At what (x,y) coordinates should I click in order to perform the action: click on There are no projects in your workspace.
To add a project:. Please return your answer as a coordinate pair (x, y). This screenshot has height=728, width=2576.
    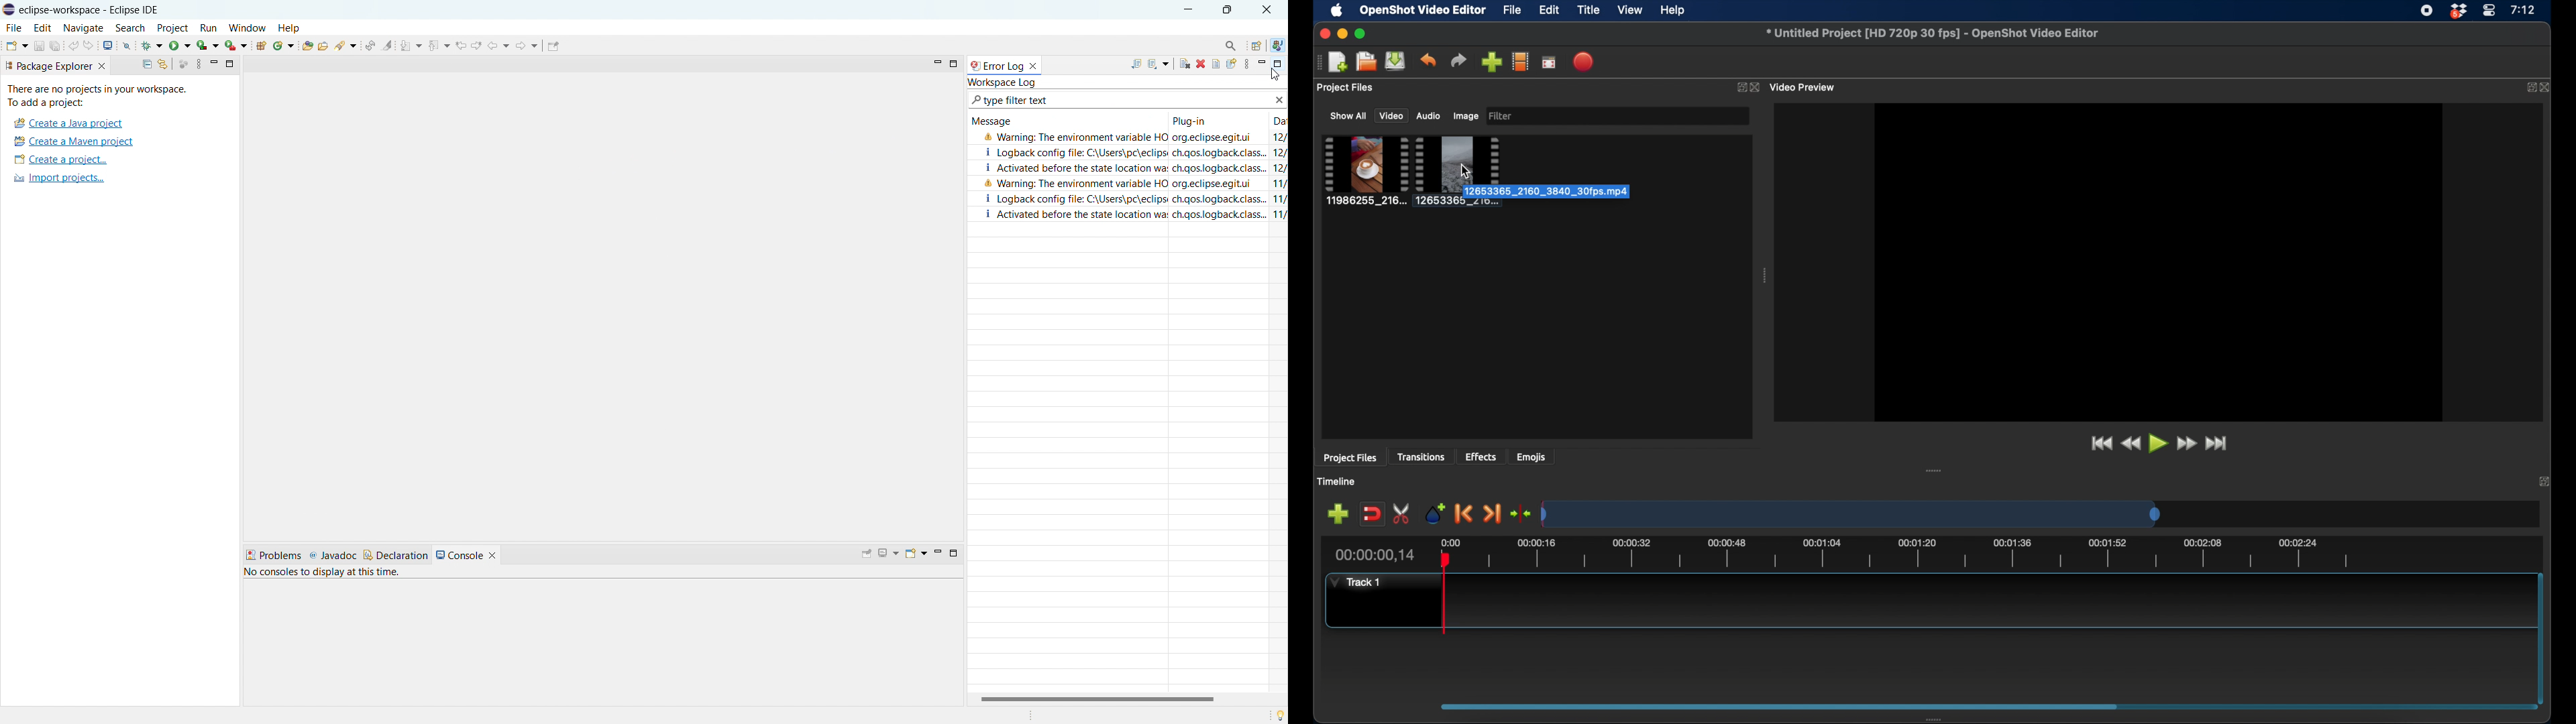
    Looking at the image, I should click on (100, 96).